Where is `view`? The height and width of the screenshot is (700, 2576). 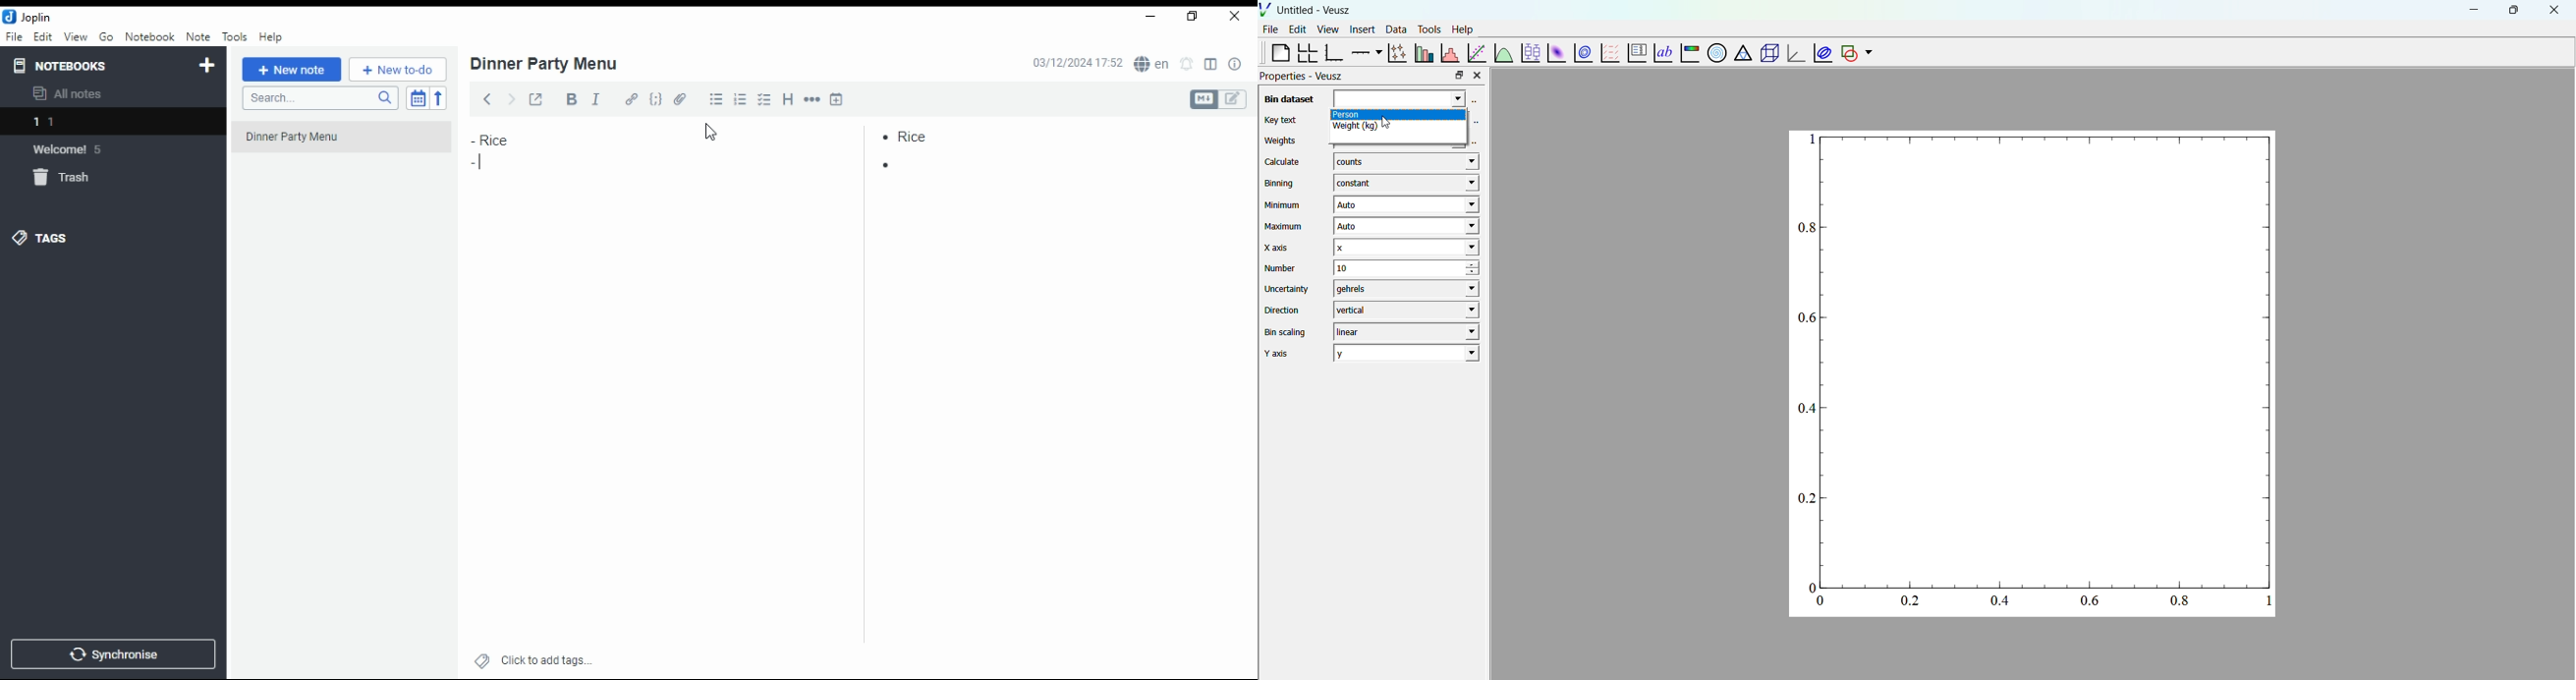
view is located at coordinates (75, 37).